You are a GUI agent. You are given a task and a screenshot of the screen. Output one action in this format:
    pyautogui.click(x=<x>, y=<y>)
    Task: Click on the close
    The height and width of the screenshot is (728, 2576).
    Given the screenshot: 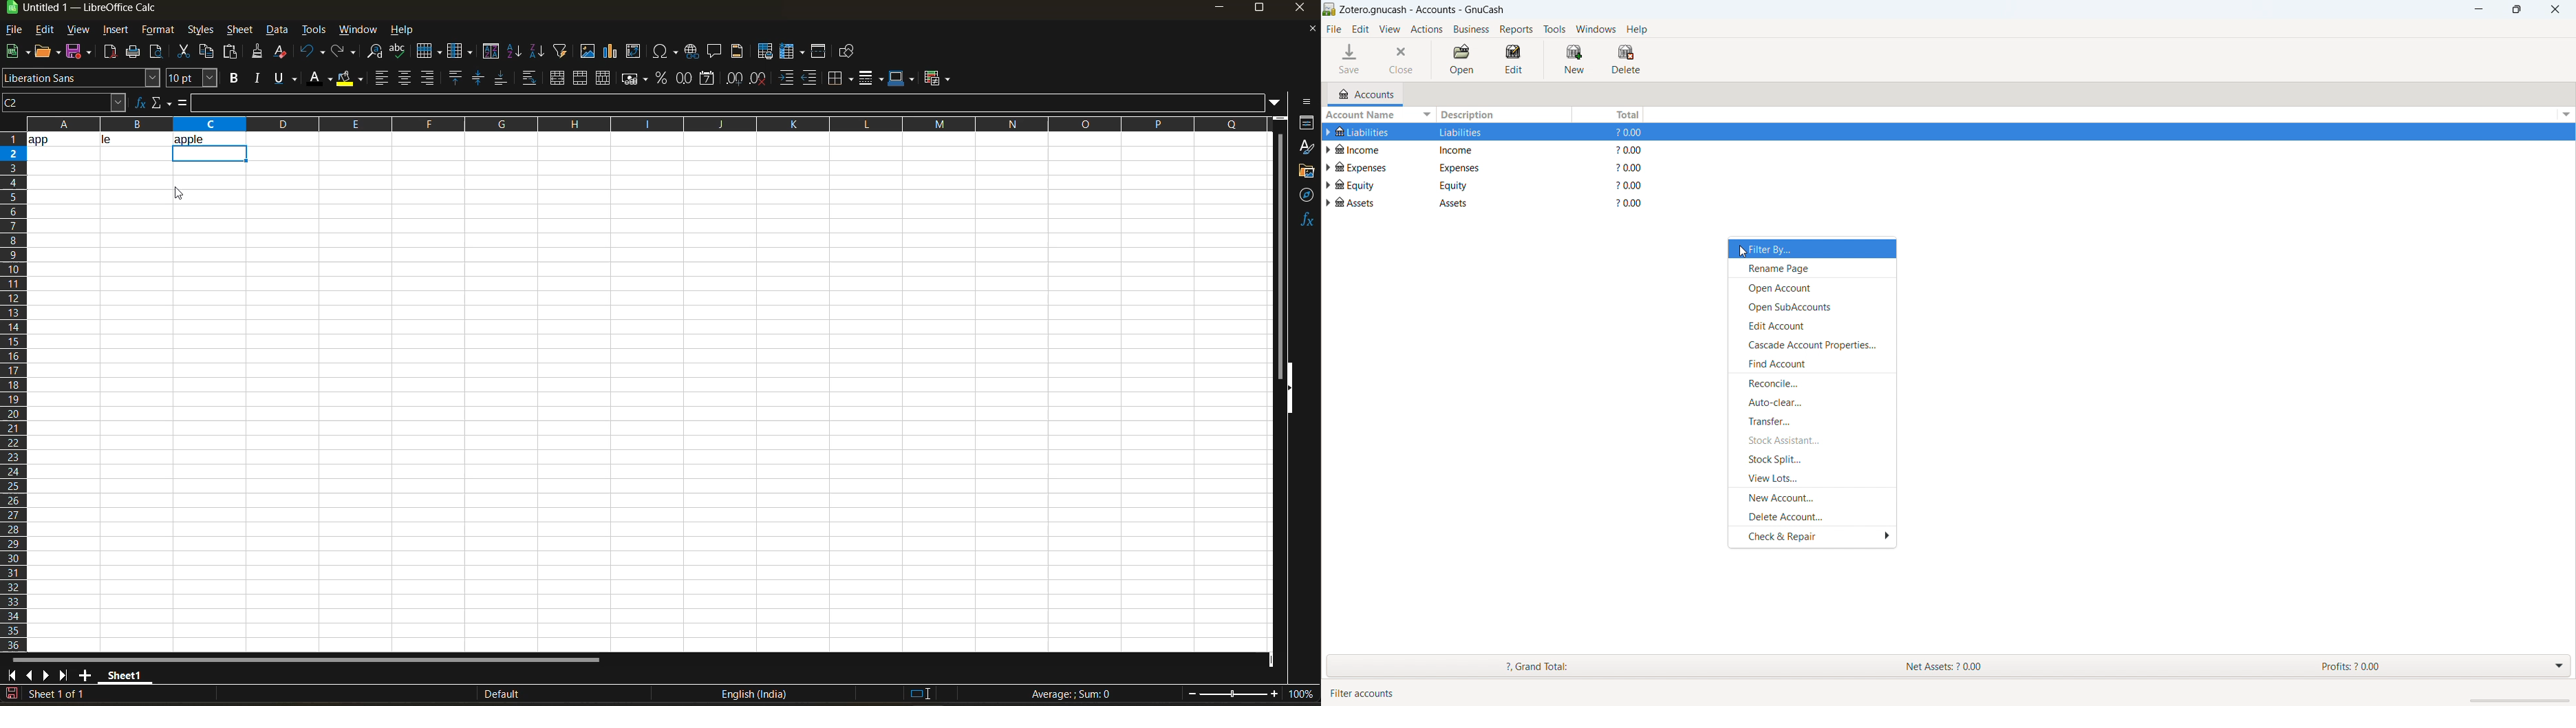 What is the action you would take?
    pyautogui.click(x=2556, y=9)
    